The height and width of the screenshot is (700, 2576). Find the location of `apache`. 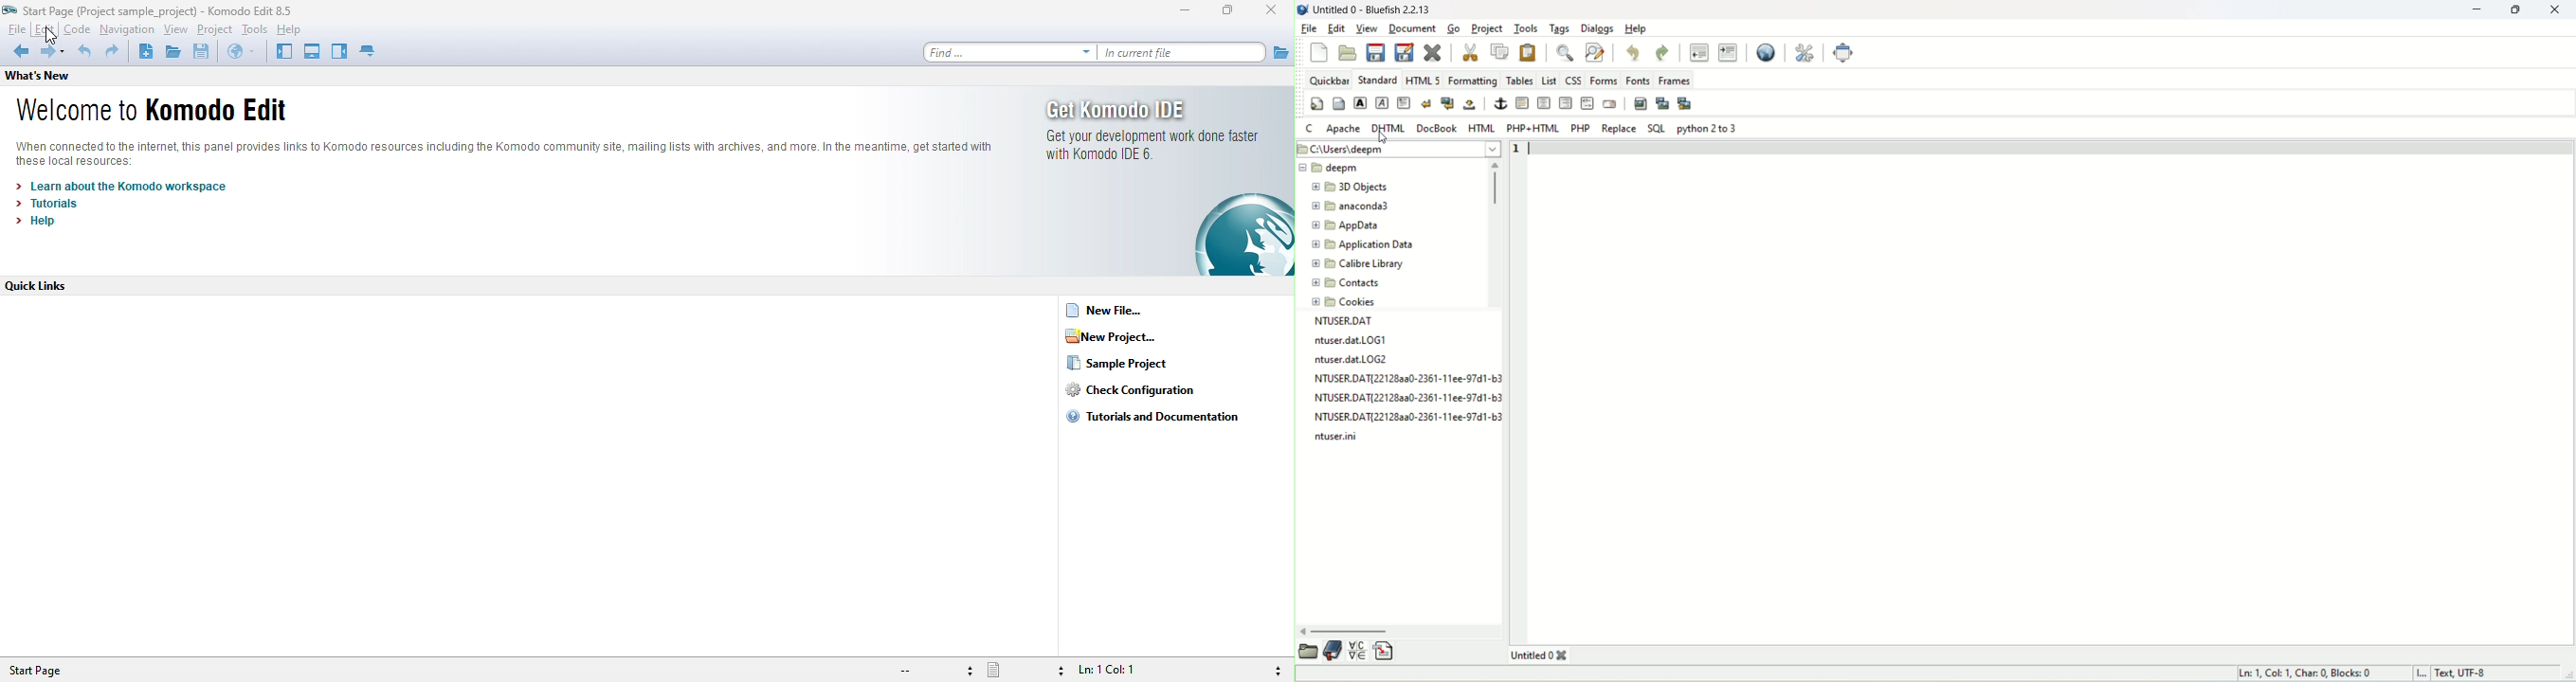

apache is located at coordinates (1345, 129).